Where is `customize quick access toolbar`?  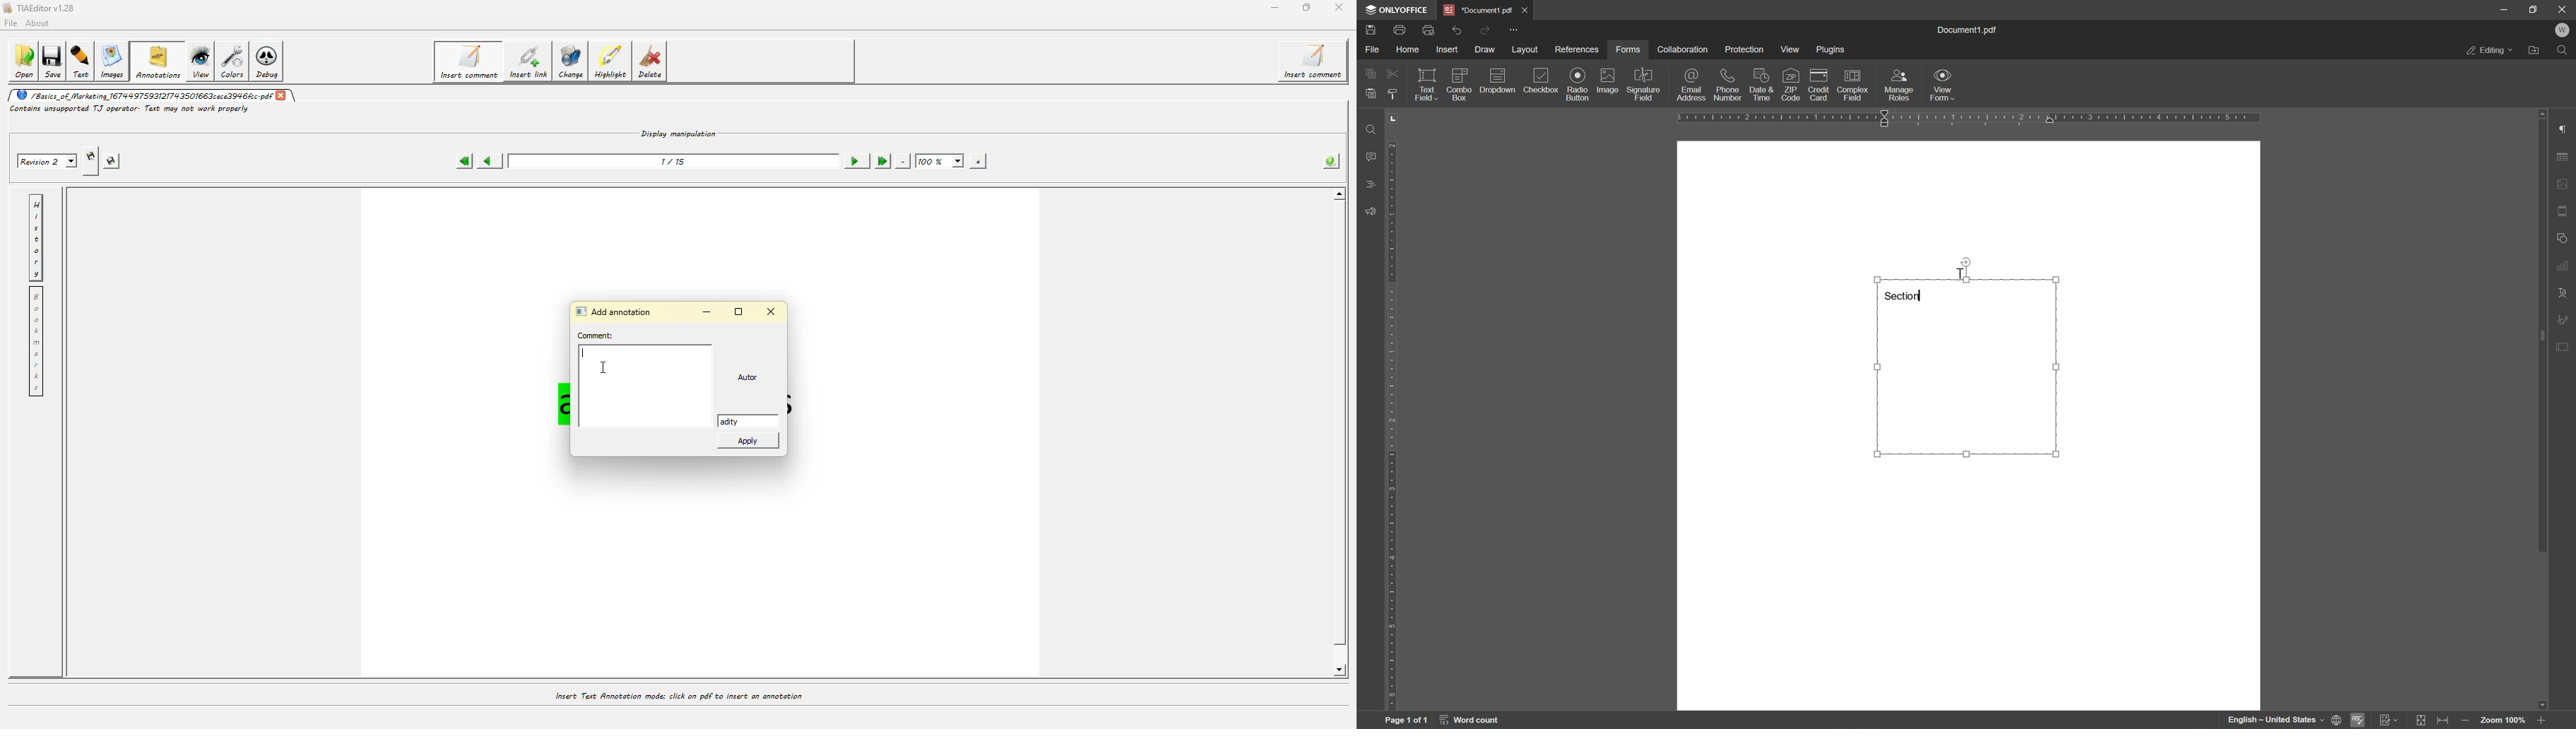 customize quick access toolbar is located at coordinates (1515, 29).